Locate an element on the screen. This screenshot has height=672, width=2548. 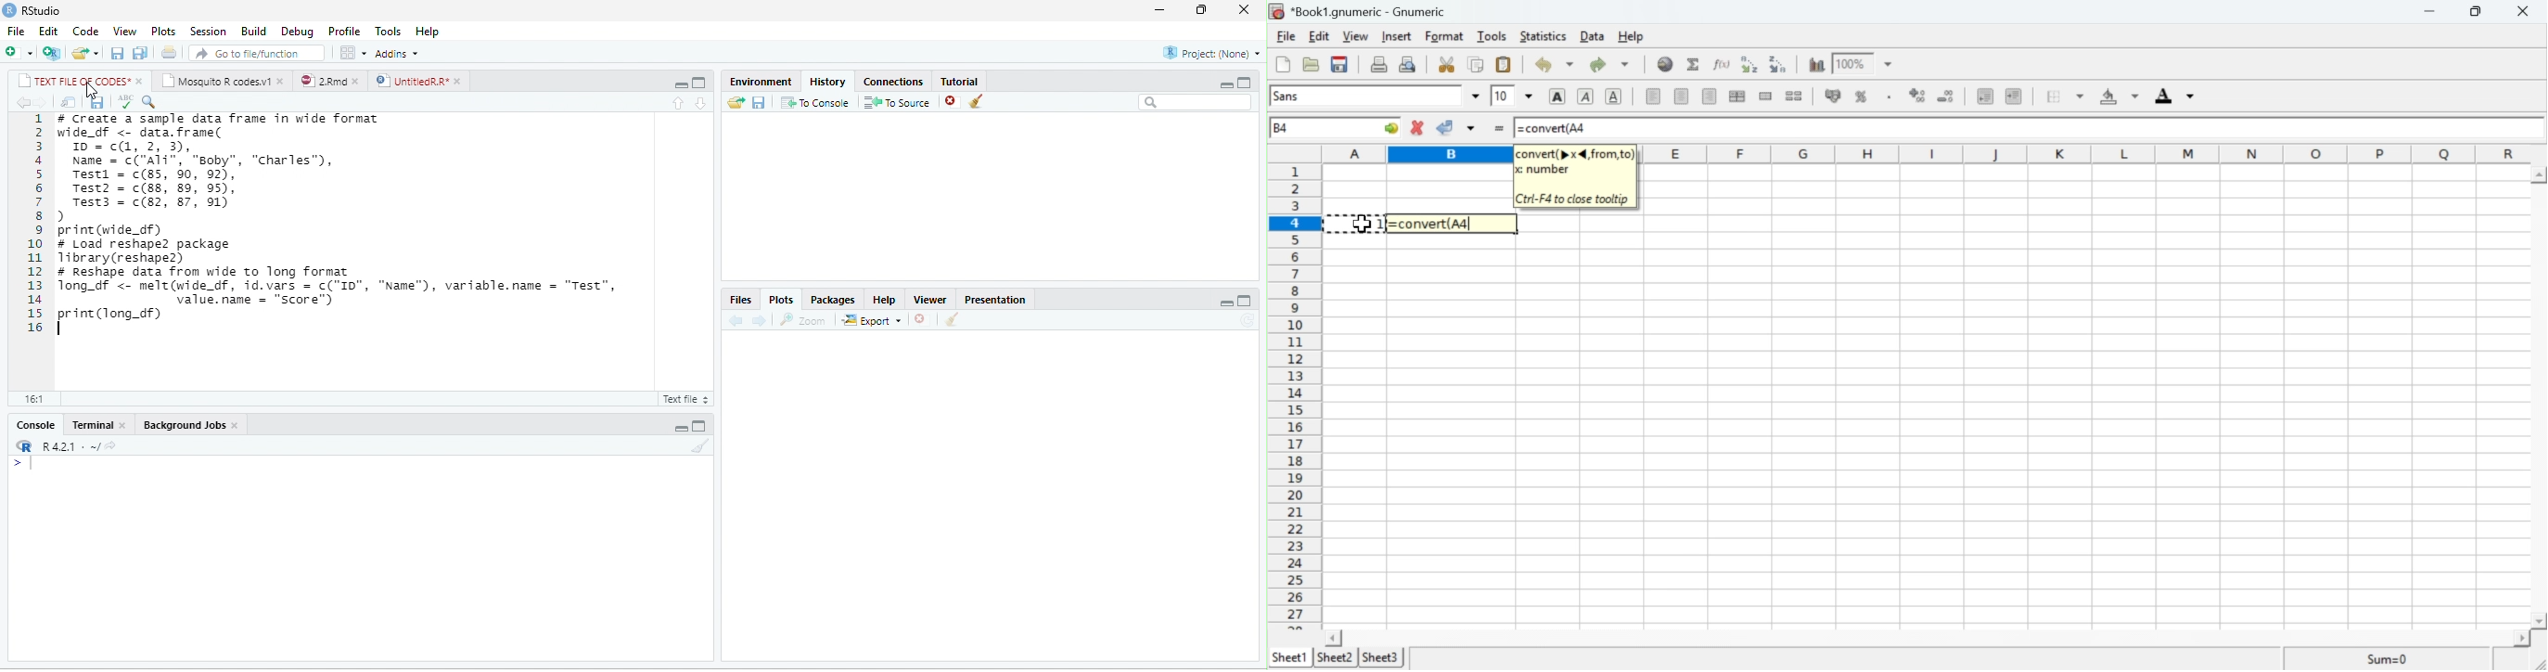
Edit is located at coordinates (48, 31).